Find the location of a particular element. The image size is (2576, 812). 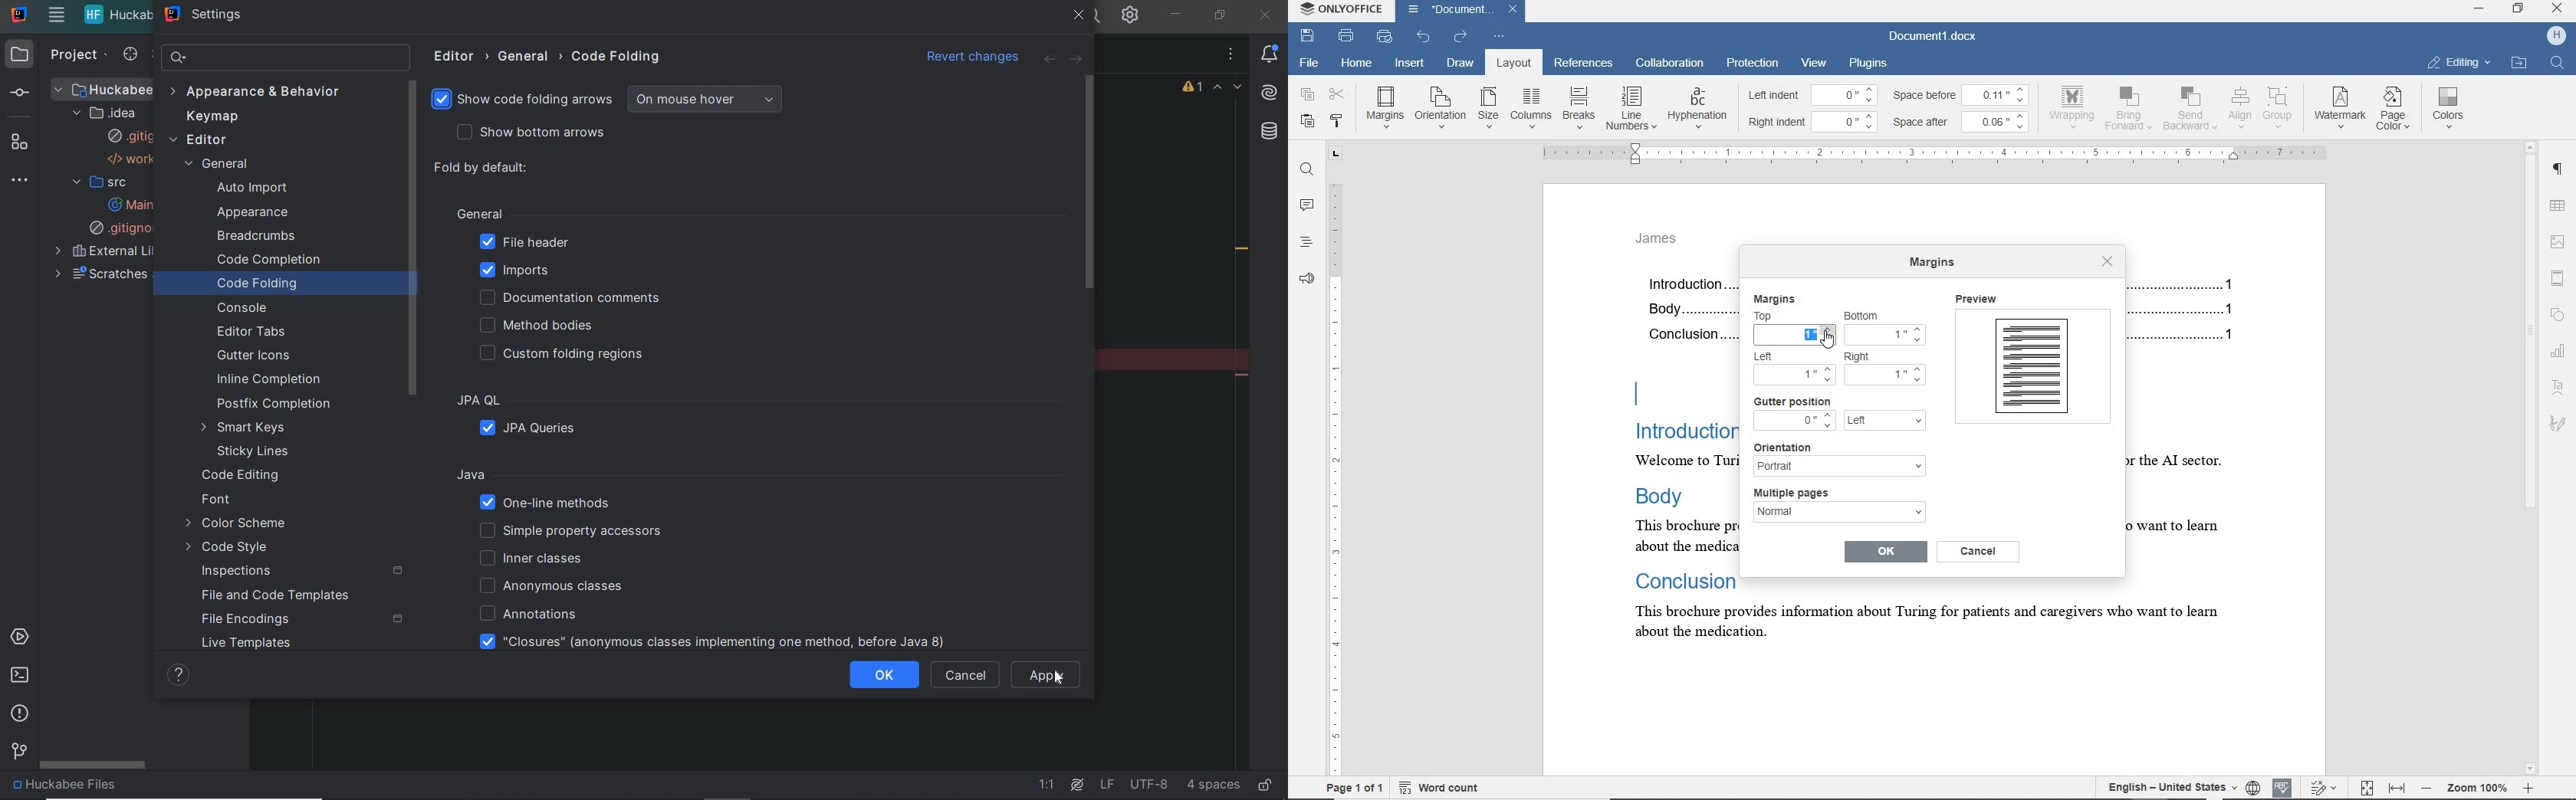

header & footer is located at coordinates (2561, 279).